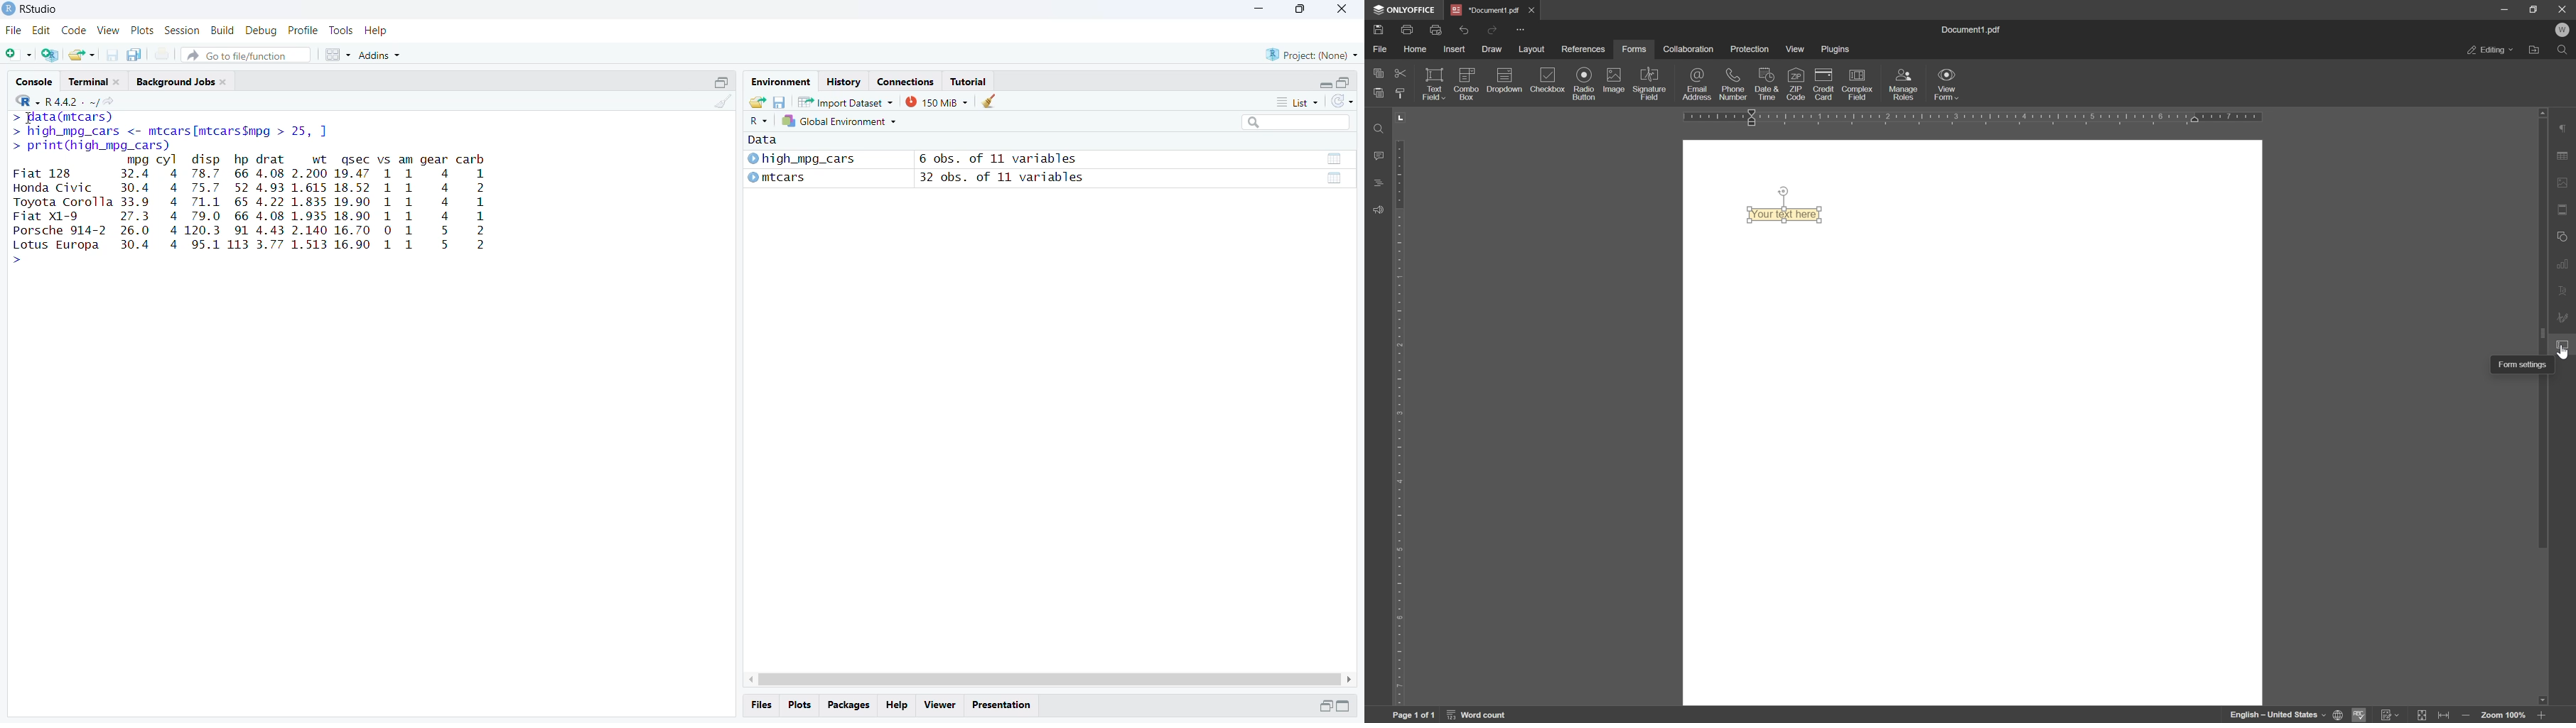 This screenshot has width=2576, height=728. What do you see at coordinates (1769, 85) in the screenshot?
I see `date and time` at bounding box center [1769, 85].